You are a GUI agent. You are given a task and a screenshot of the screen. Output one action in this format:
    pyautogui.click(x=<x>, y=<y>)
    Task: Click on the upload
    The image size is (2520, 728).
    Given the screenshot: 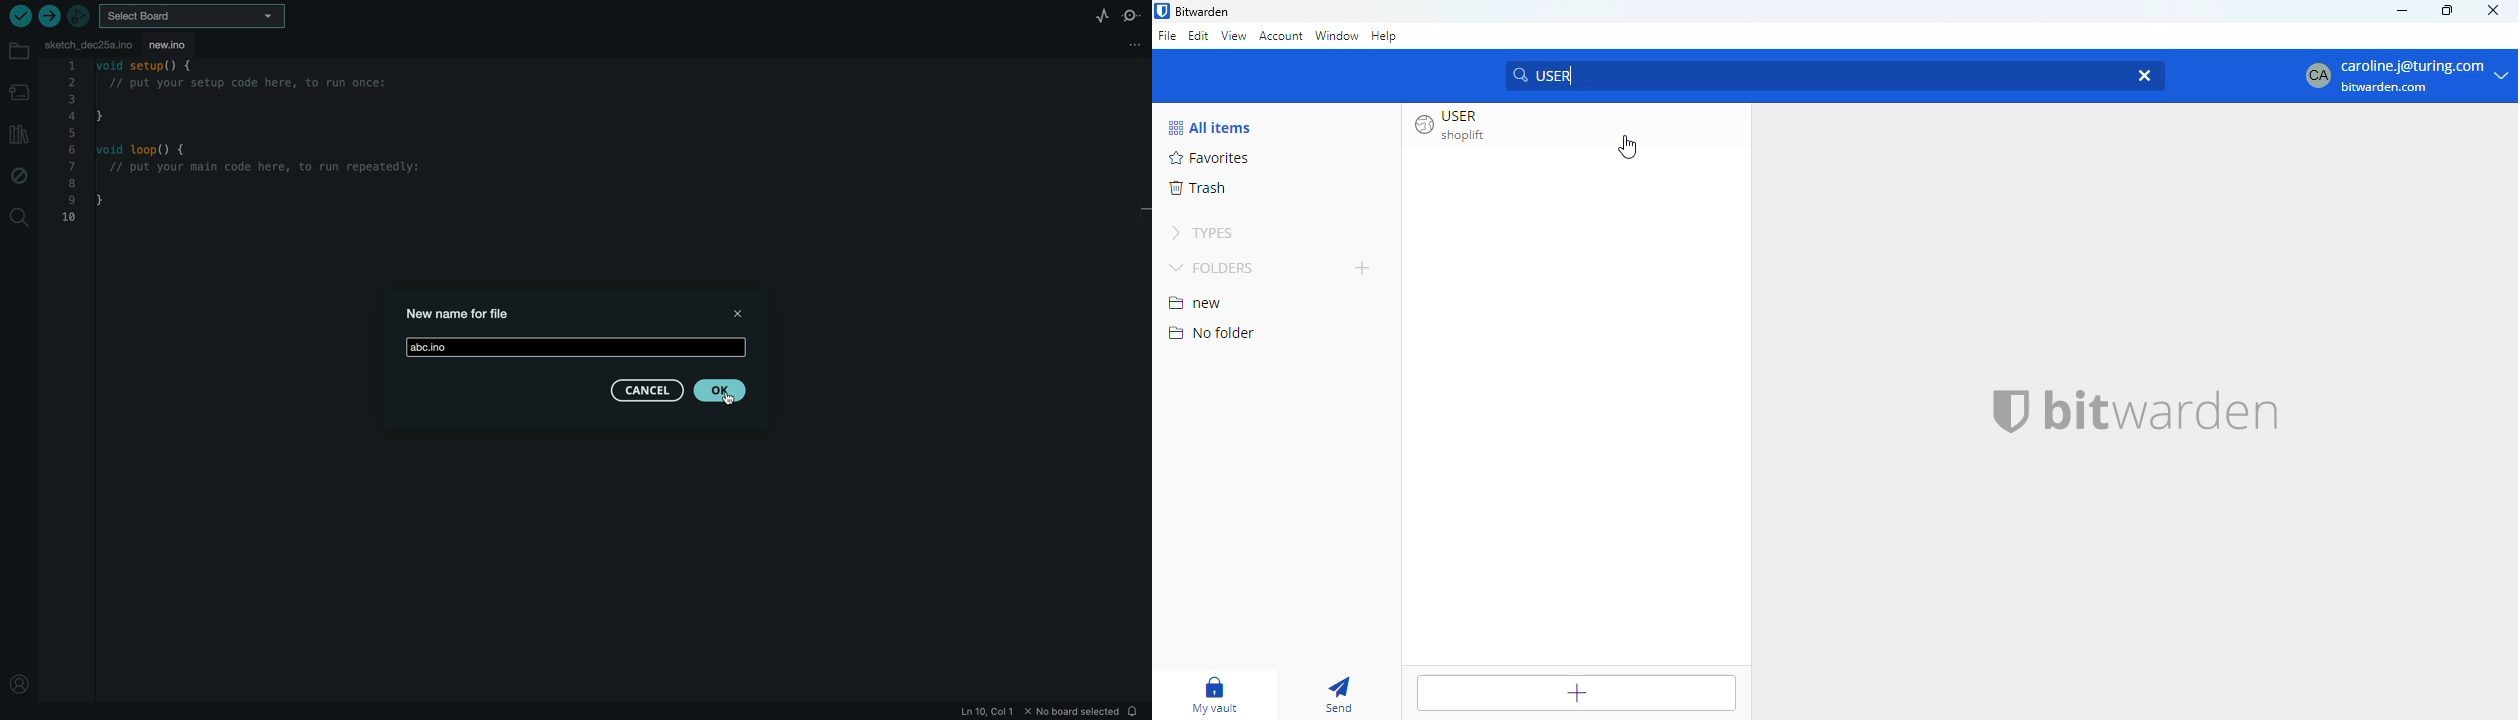 What is the action you would take?
    pyautogui.click(x=48, y=16)
    